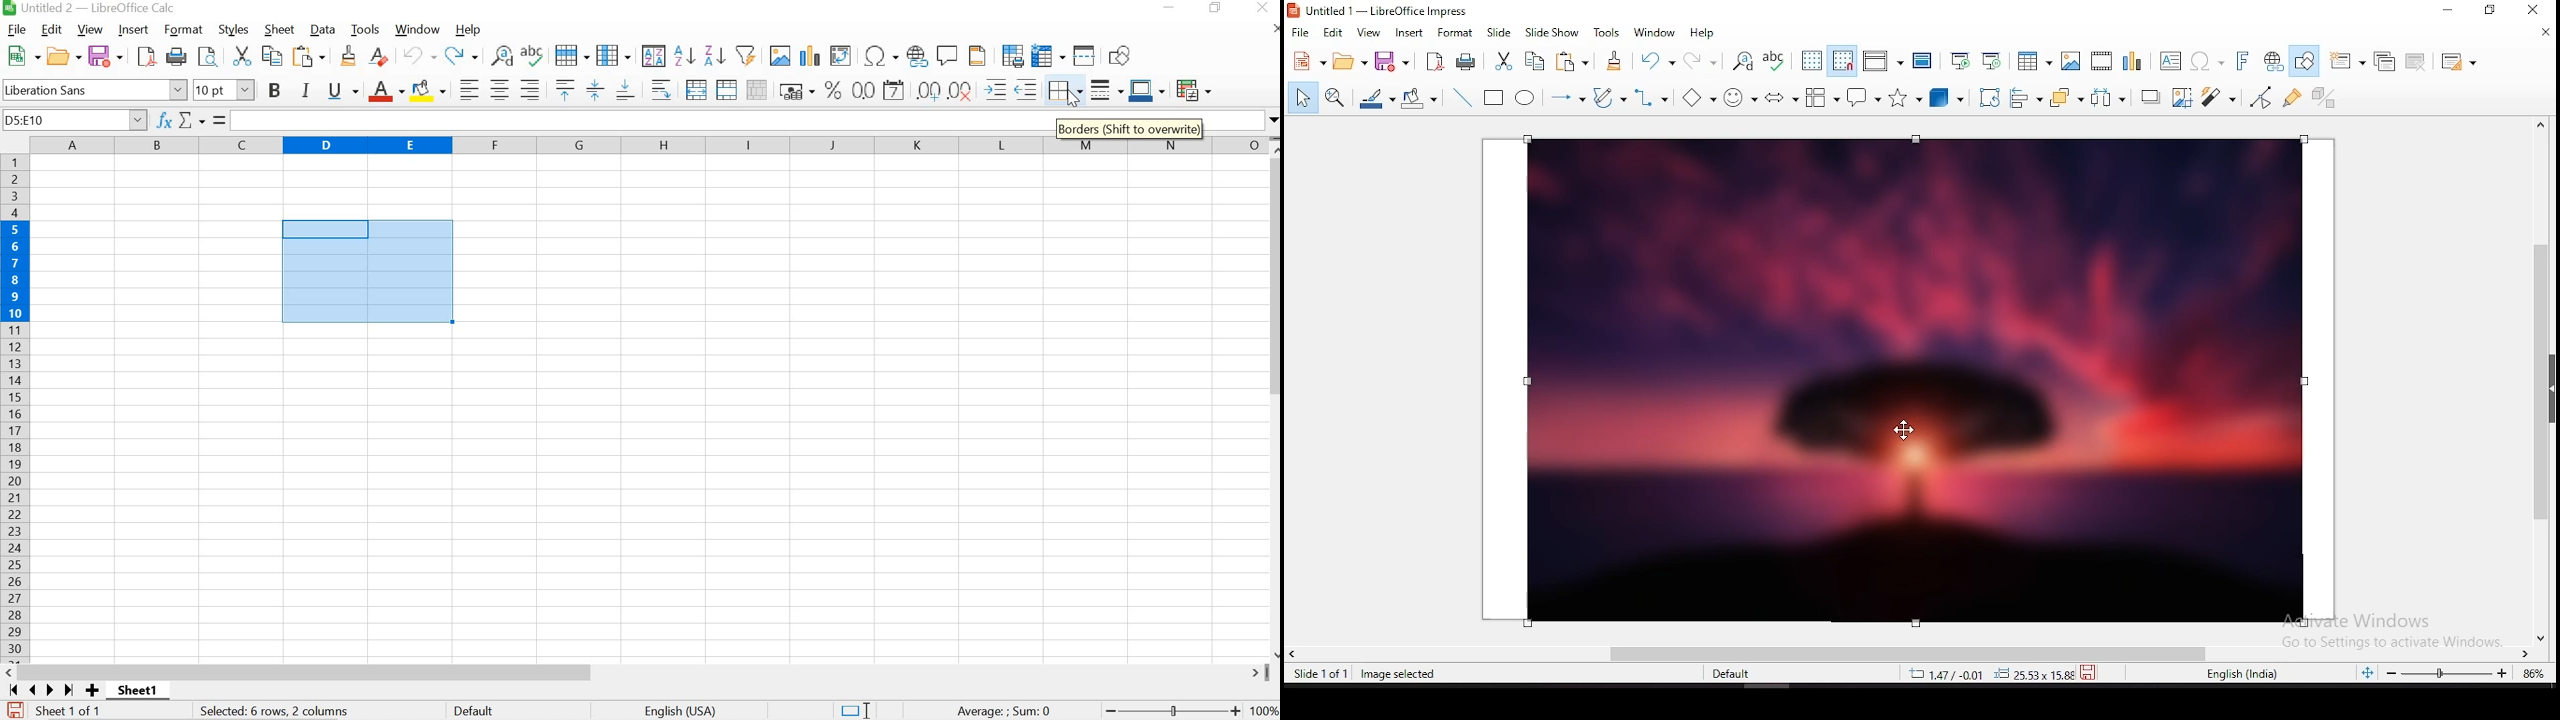  I want to click on export directly as pdf, so click(1432, 62).